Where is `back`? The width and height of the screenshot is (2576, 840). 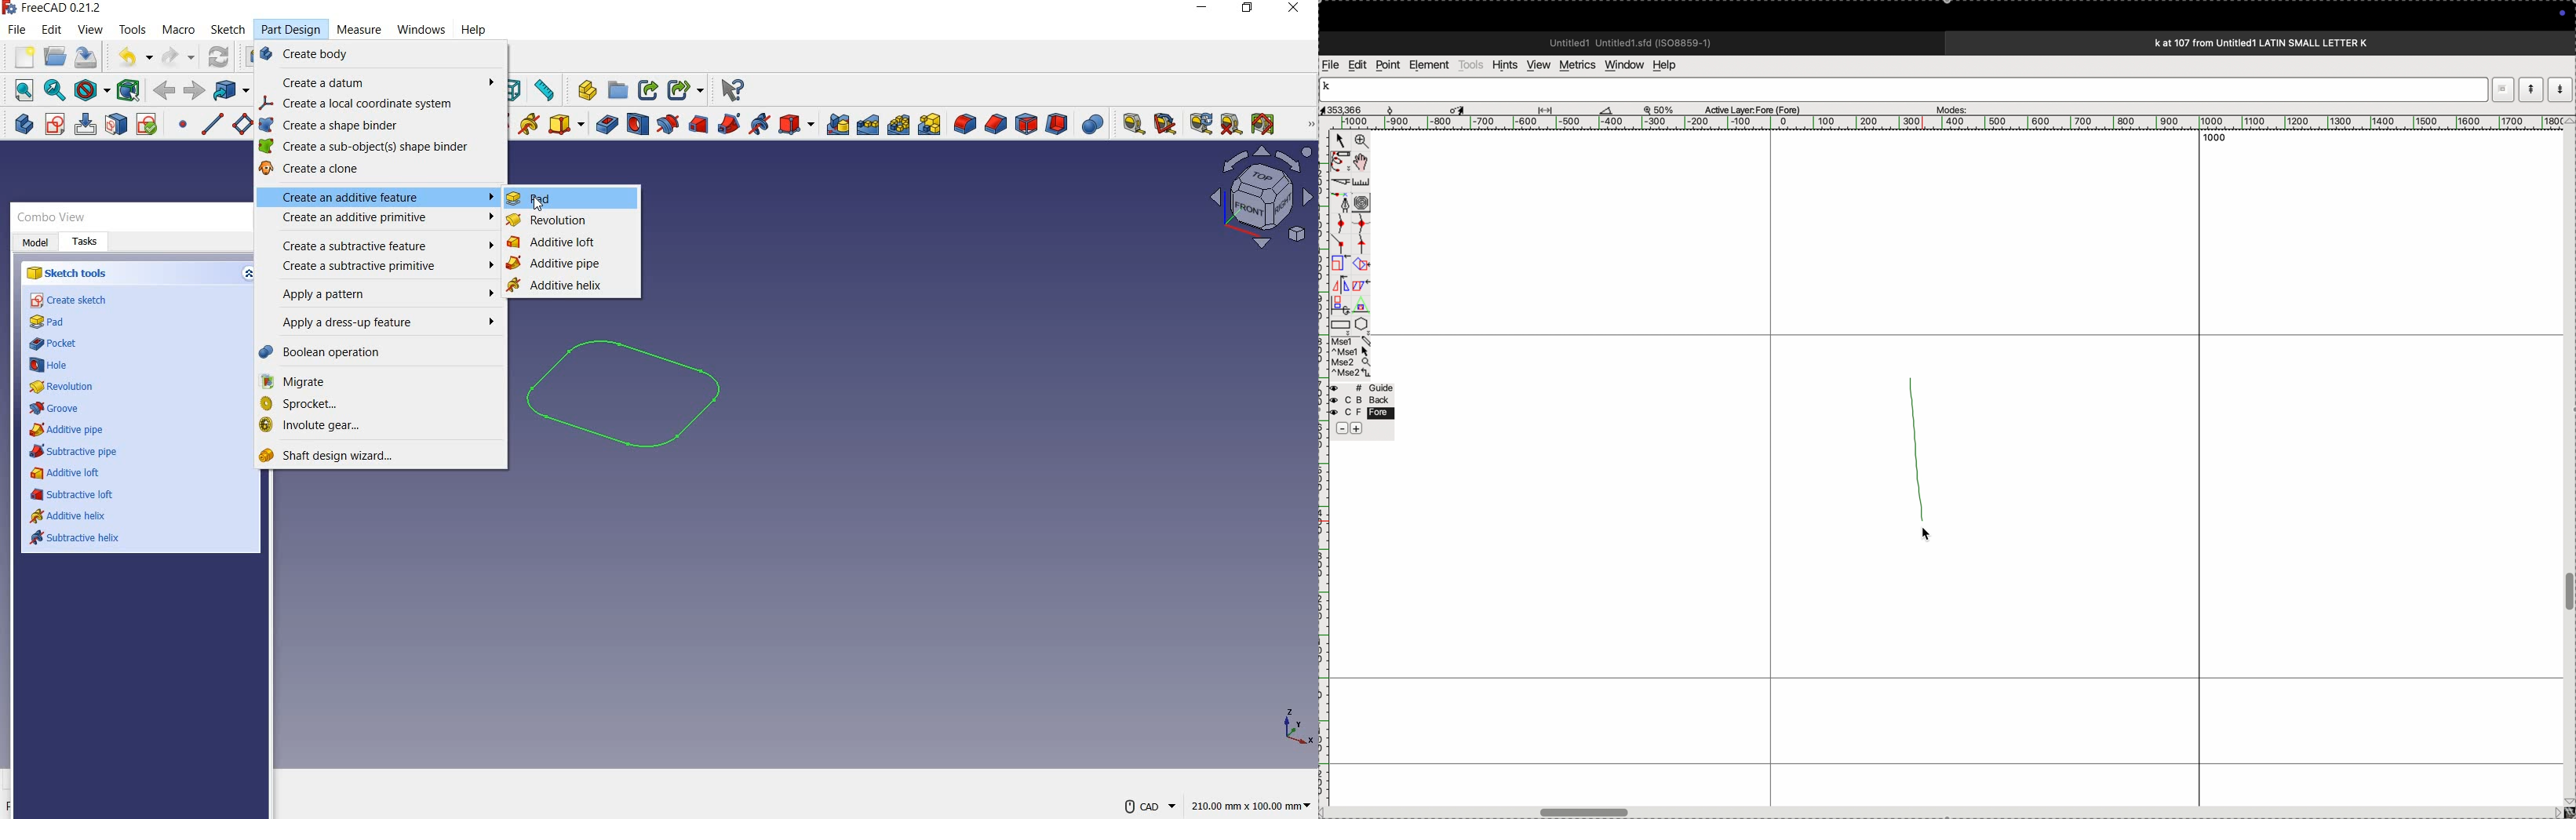
back is located at coordinates (195, 91).